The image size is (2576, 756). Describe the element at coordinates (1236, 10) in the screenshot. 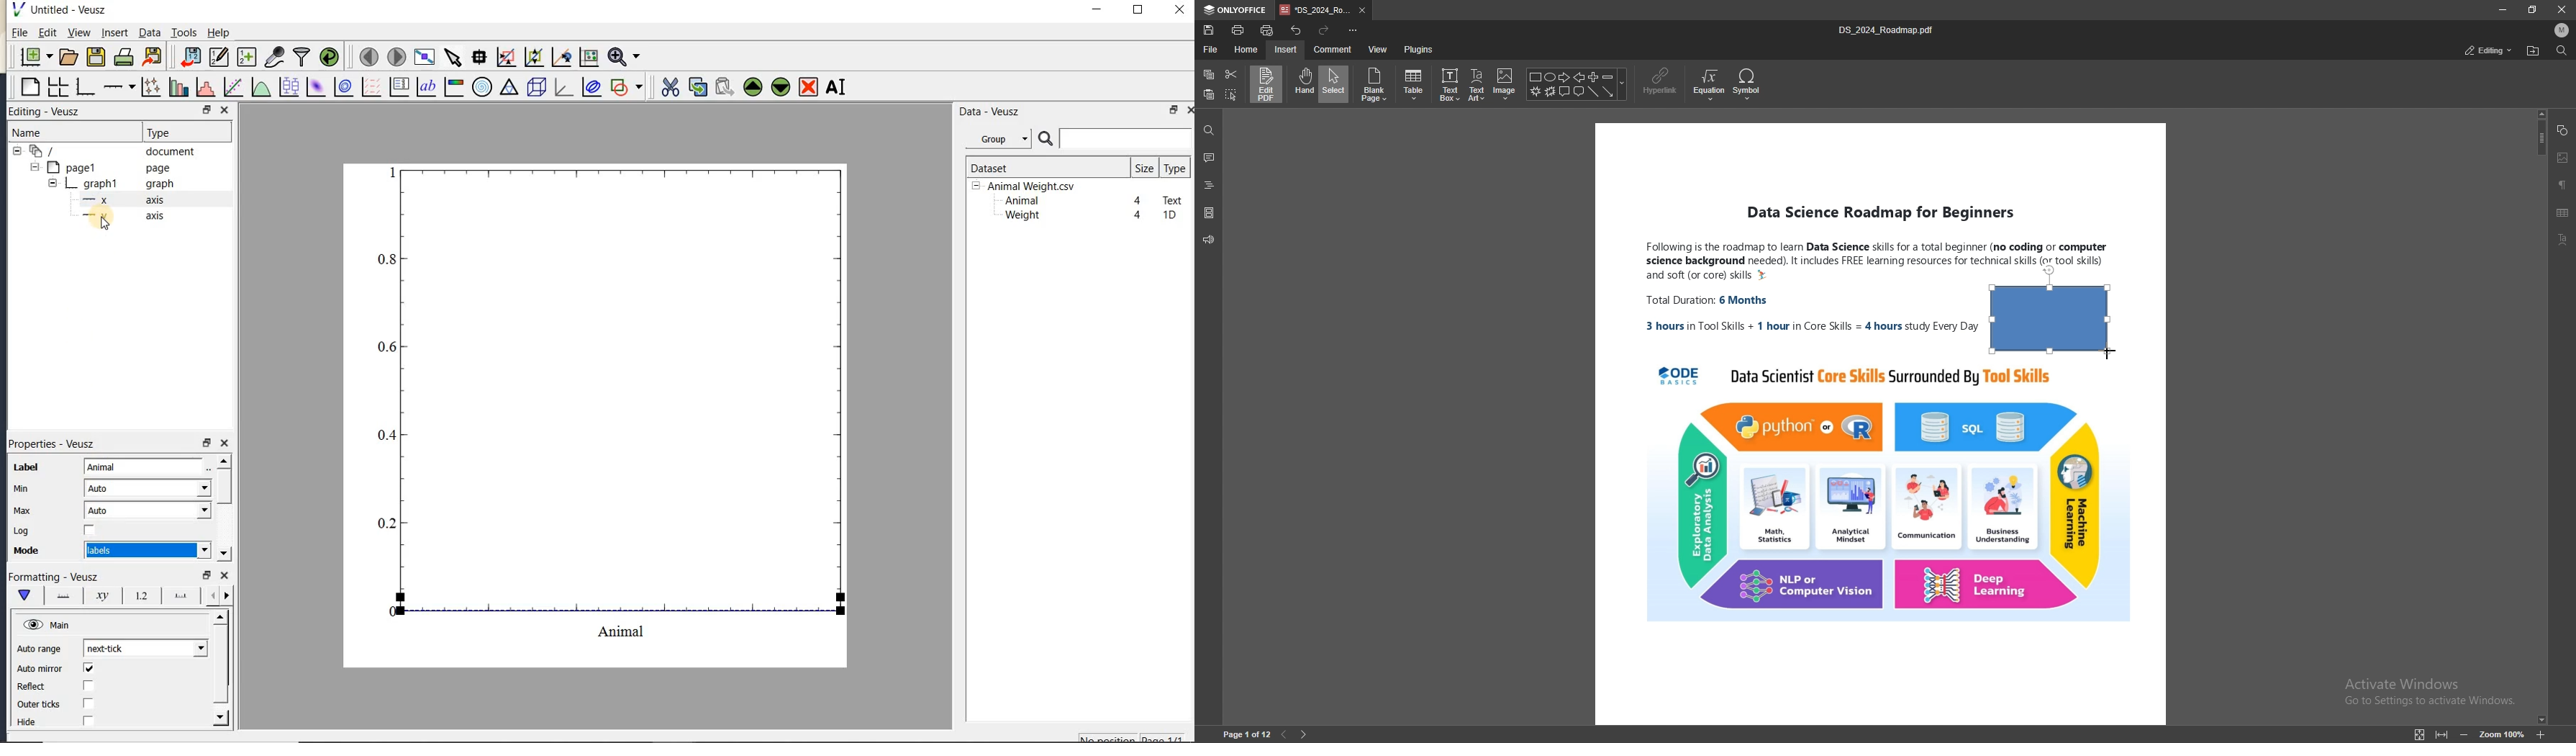

I see `onlyoffice` at that location.